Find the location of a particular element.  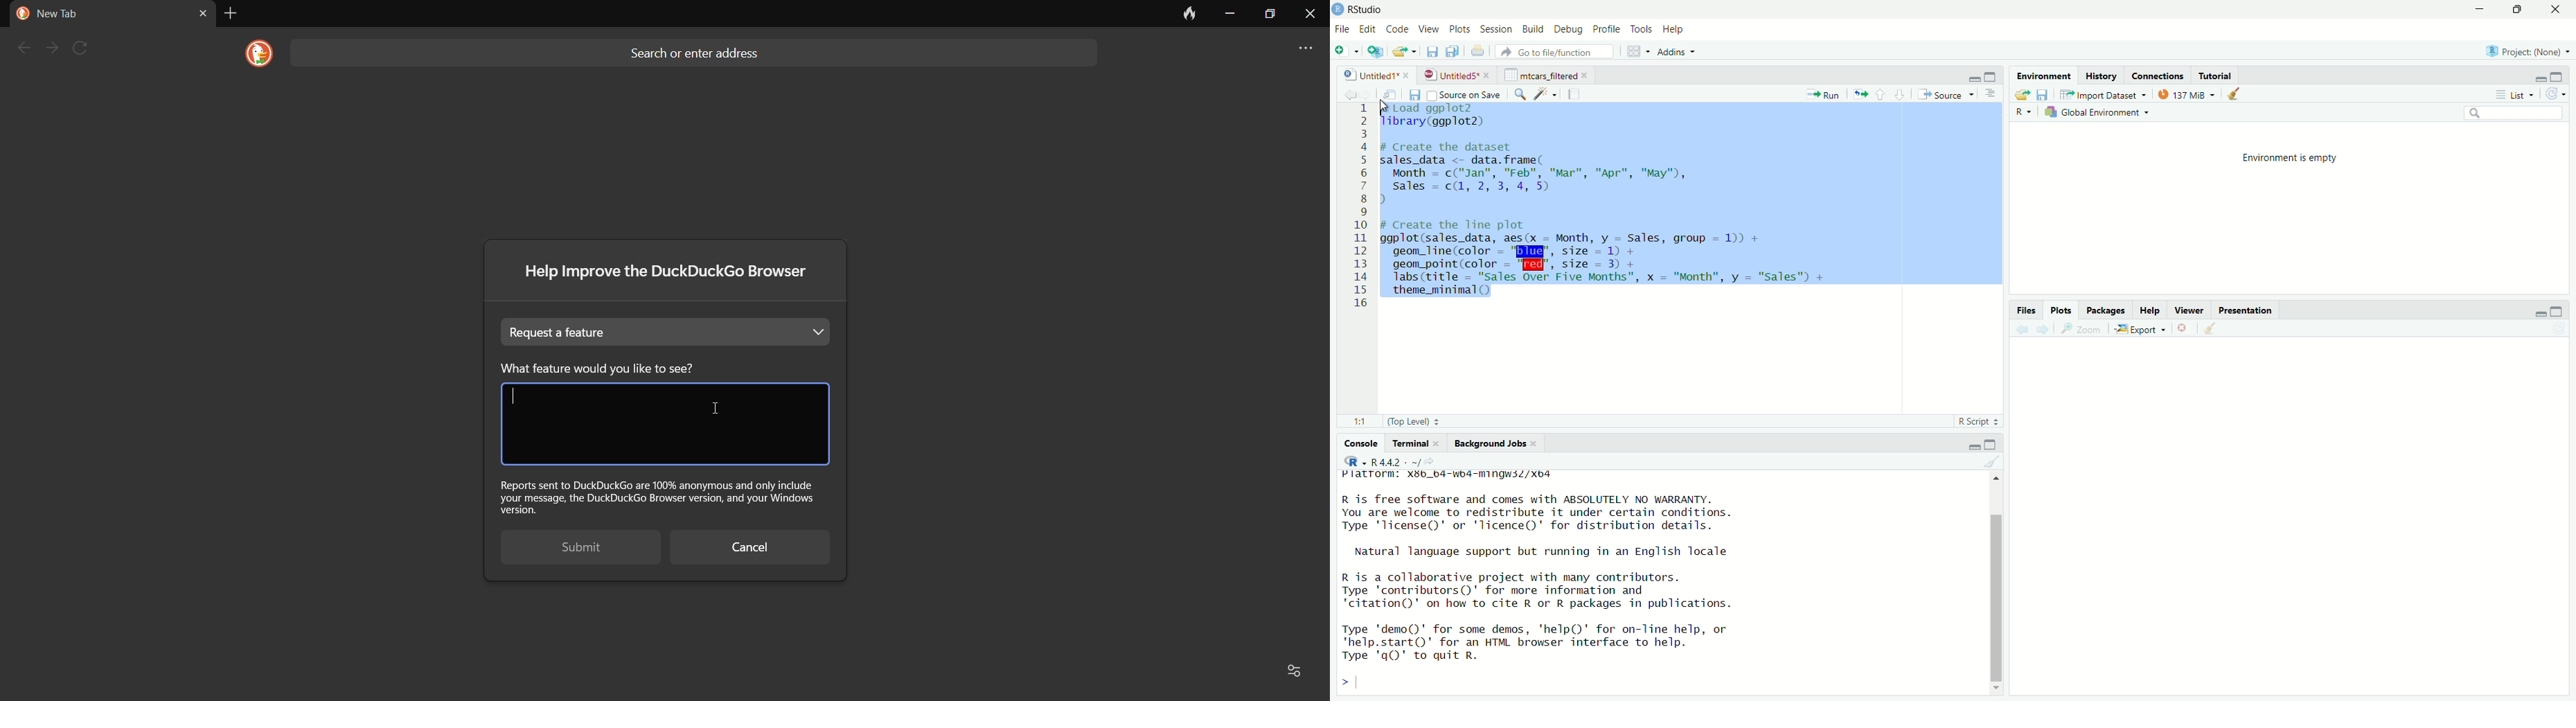

console is located at coordinates (1355, 444).